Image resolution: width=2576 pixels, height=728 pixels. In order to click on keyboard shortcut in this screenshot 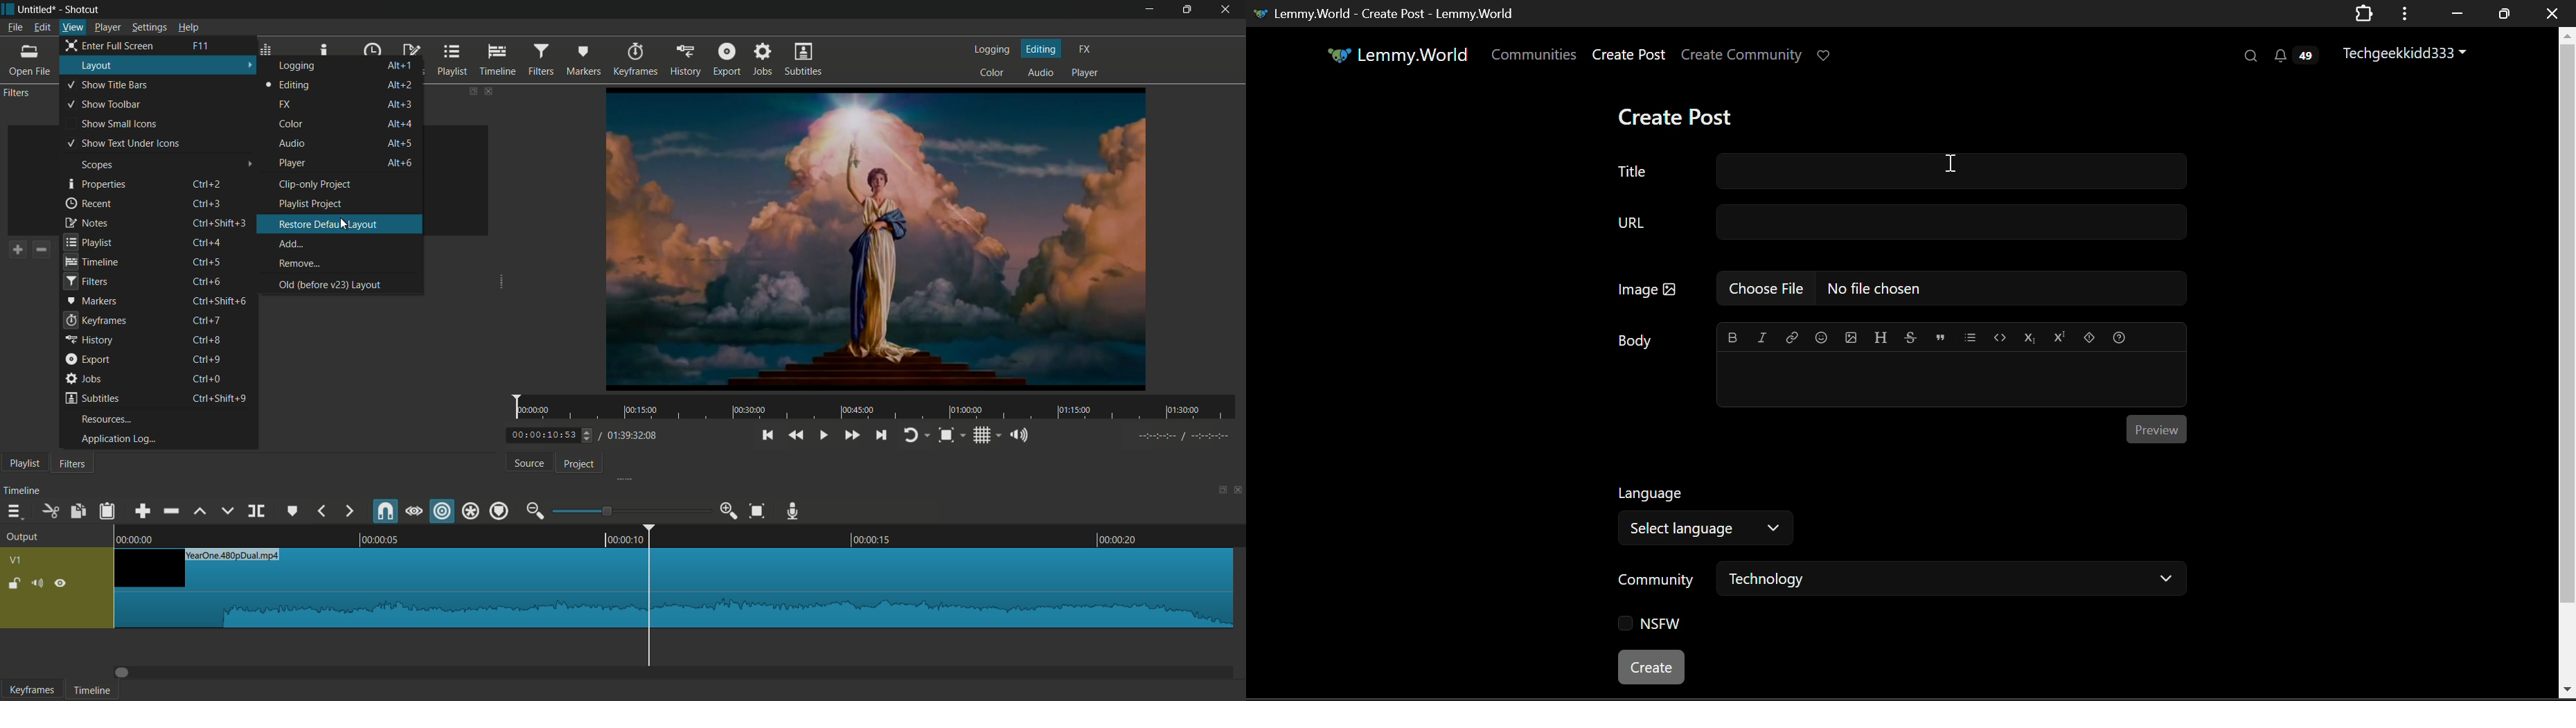, I will do `click(208, 263)`.